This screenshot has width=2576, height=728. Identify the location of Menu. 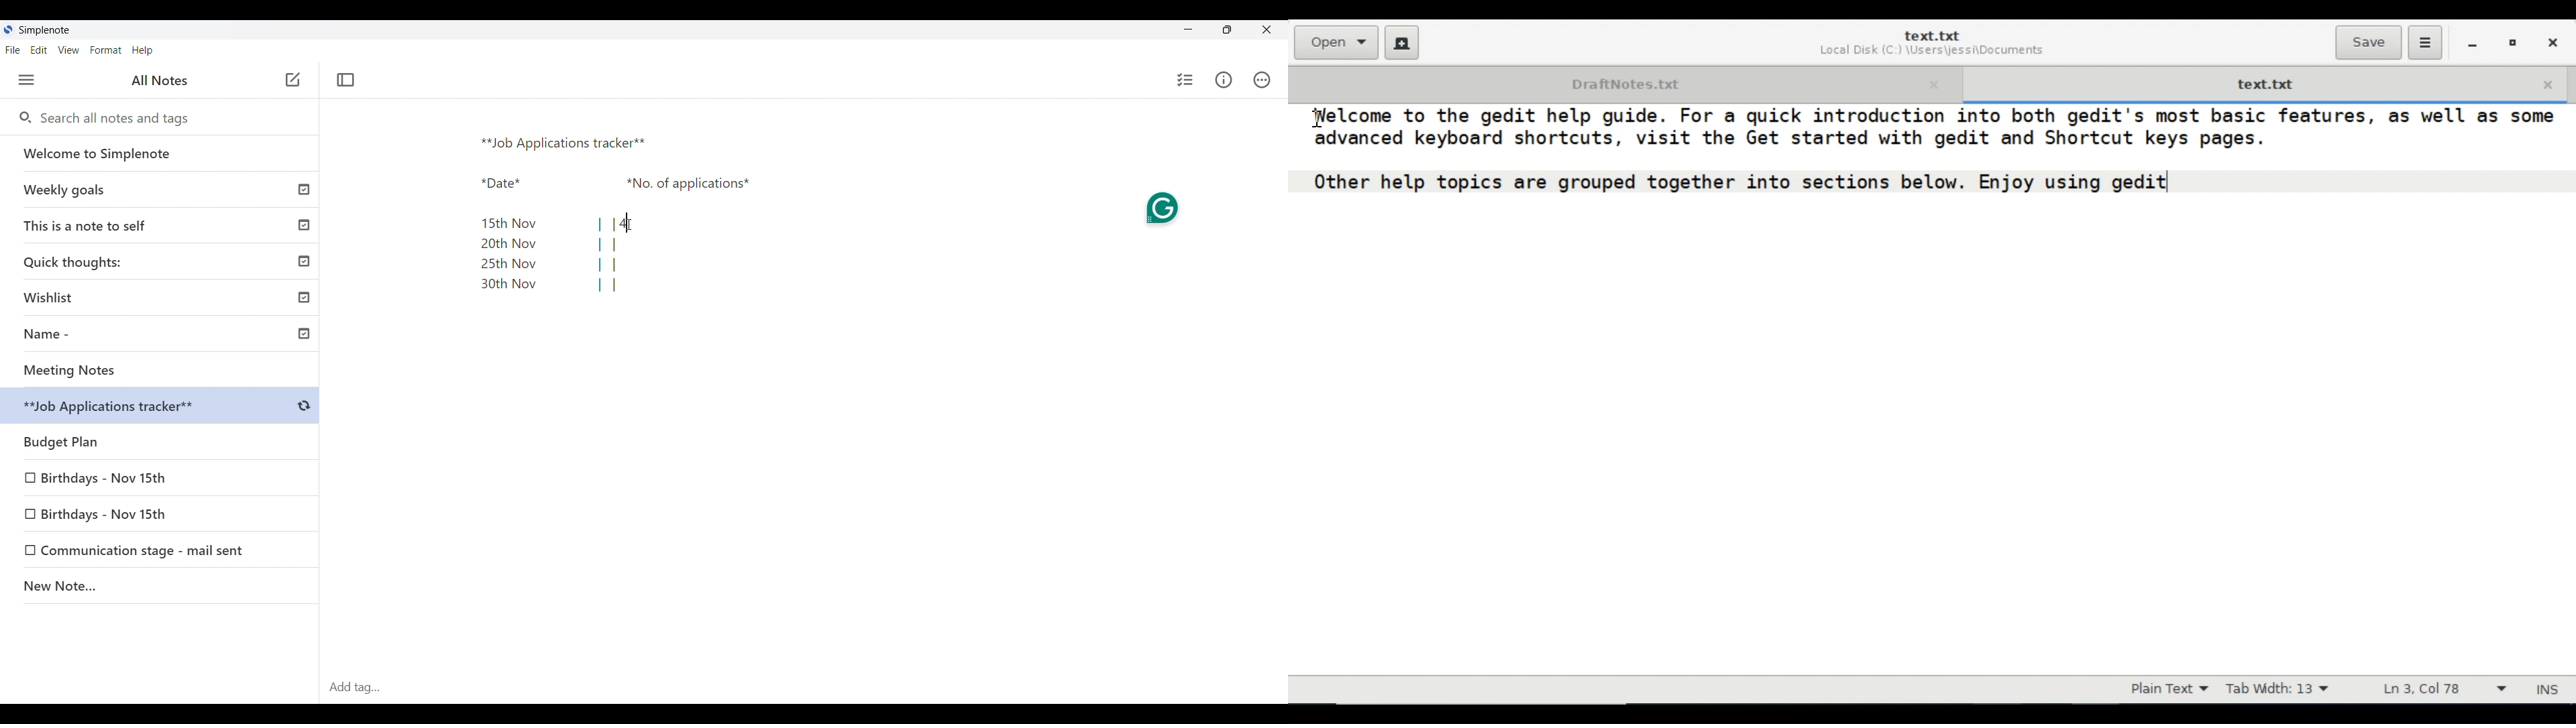
(26, 80).